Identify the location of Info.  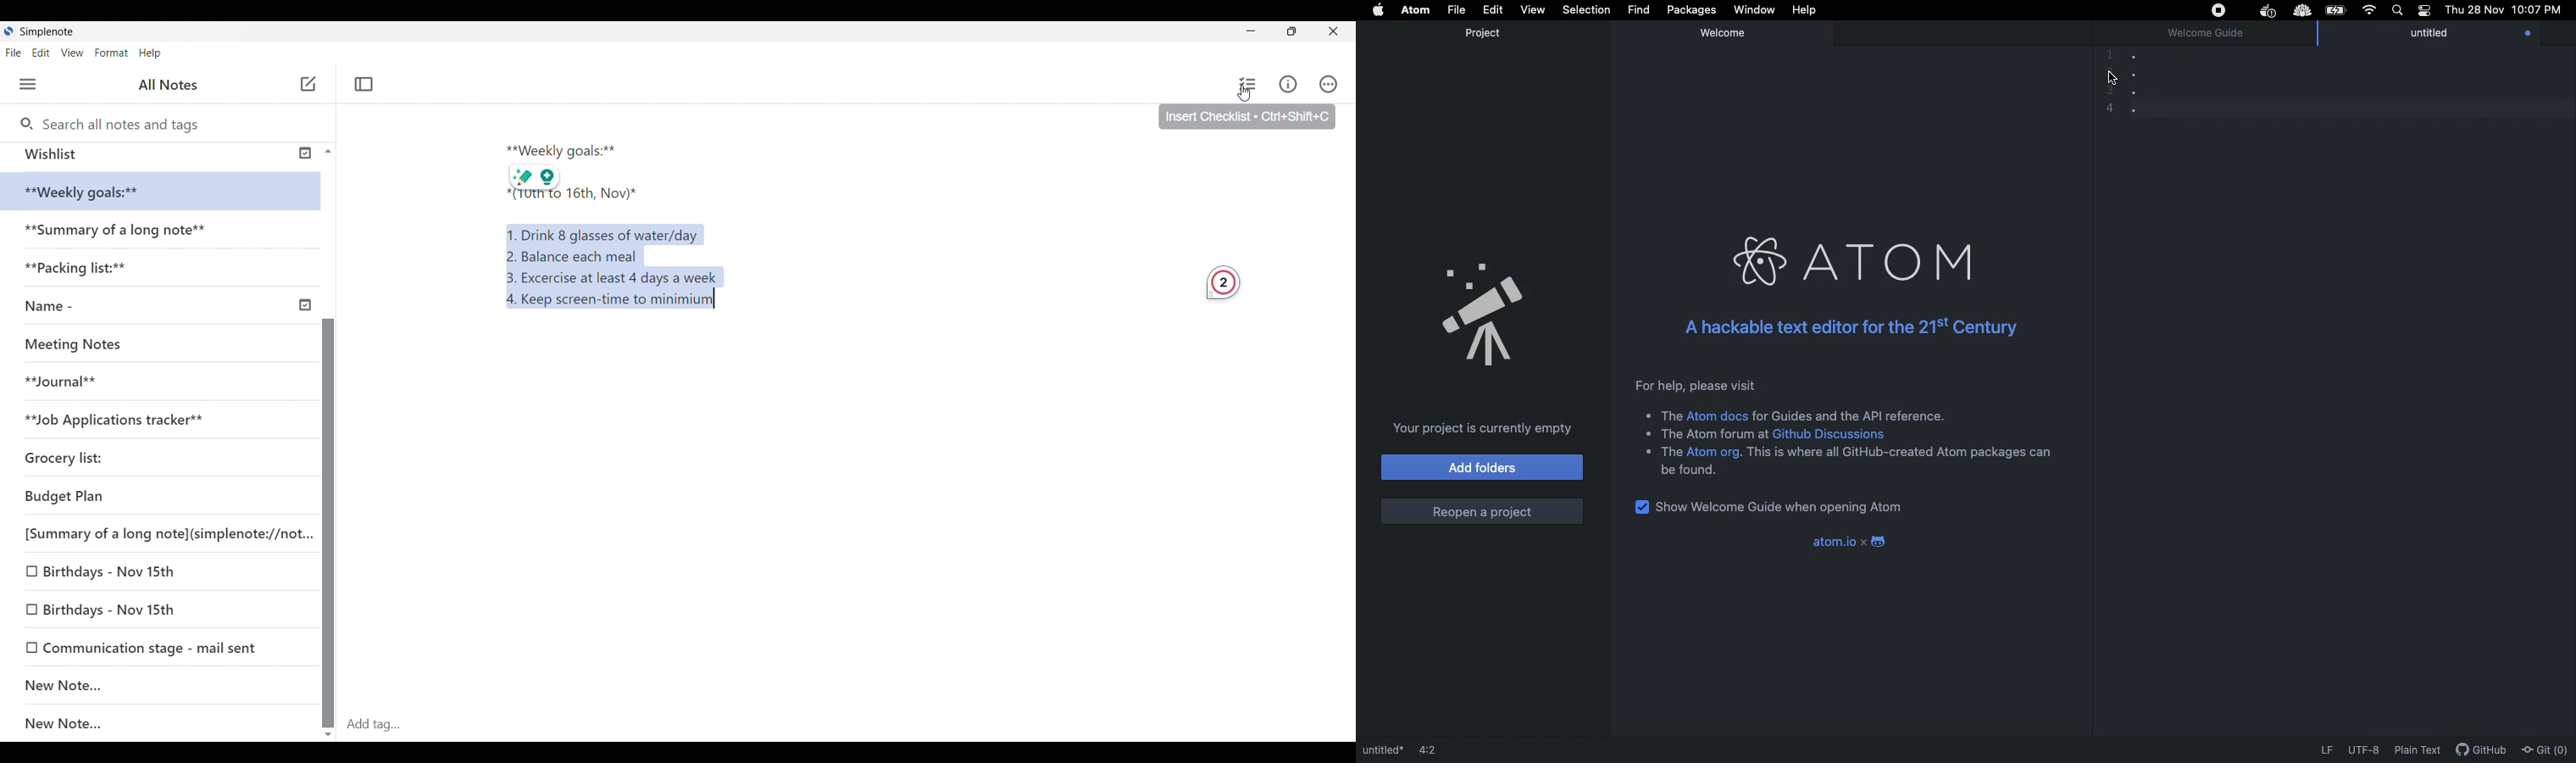
(1290, 85).